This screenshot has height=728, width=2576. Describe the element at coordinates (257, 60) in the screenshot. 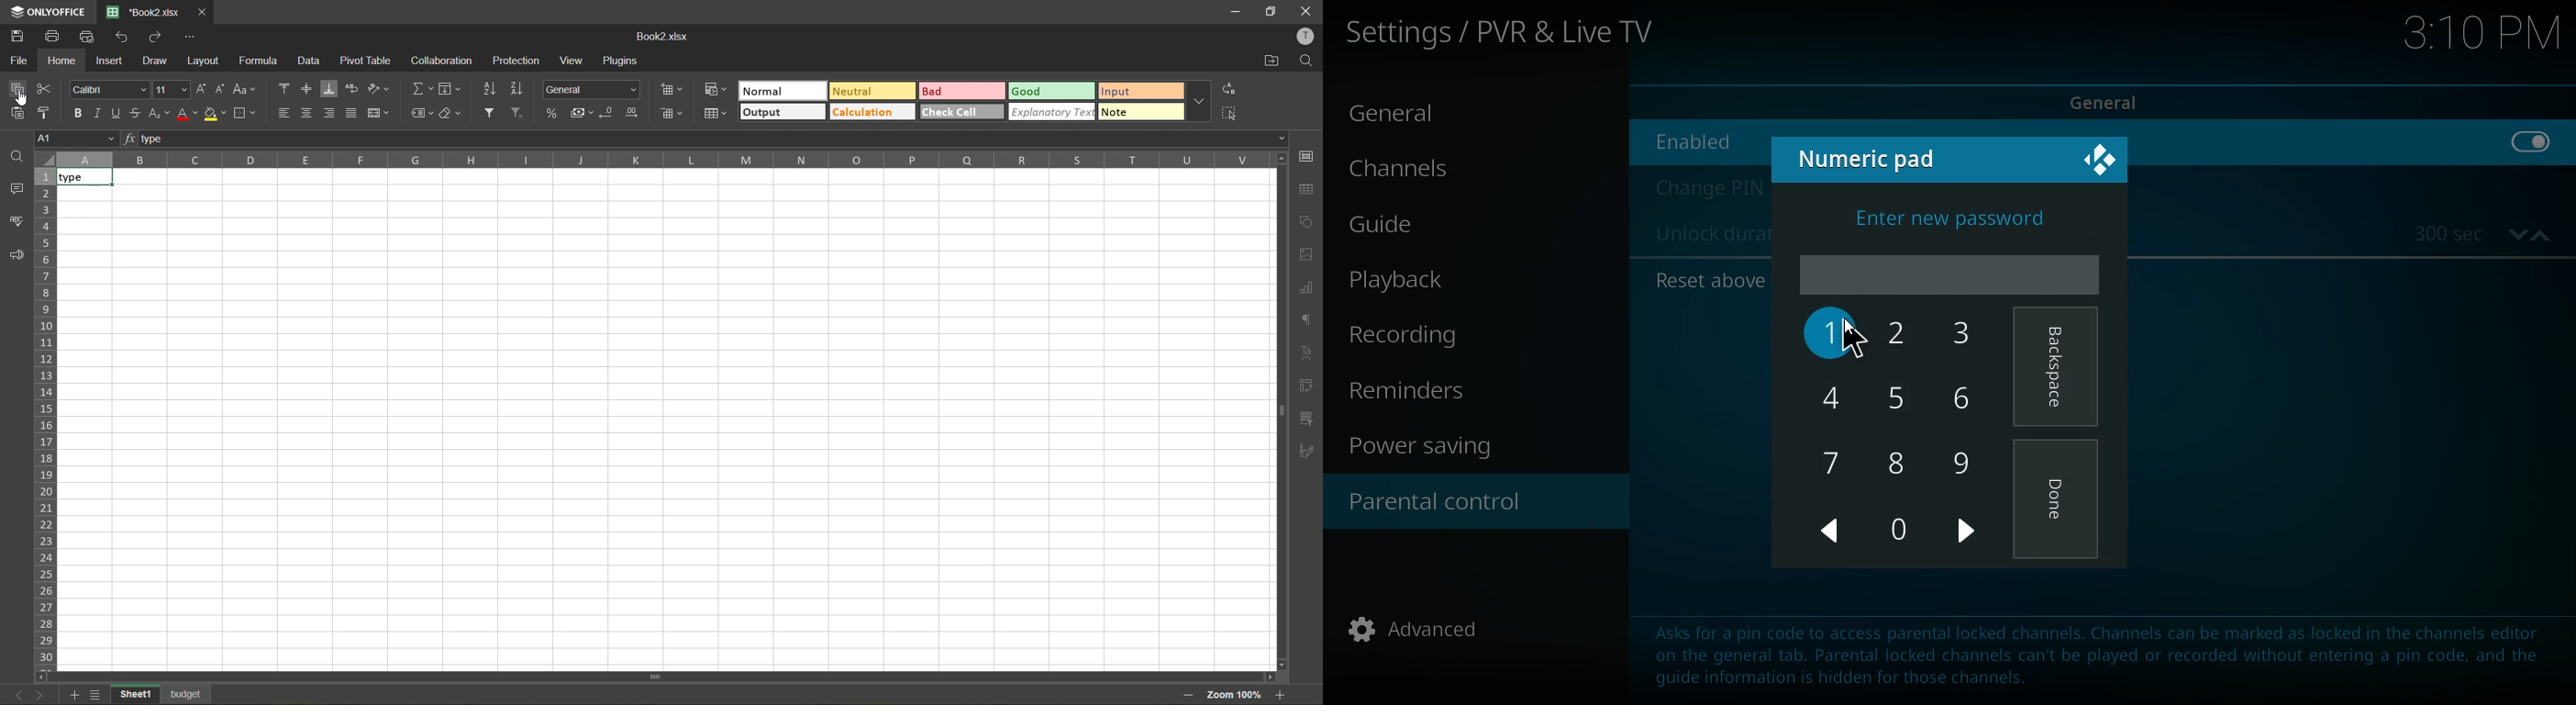

I see `formula` at that location.